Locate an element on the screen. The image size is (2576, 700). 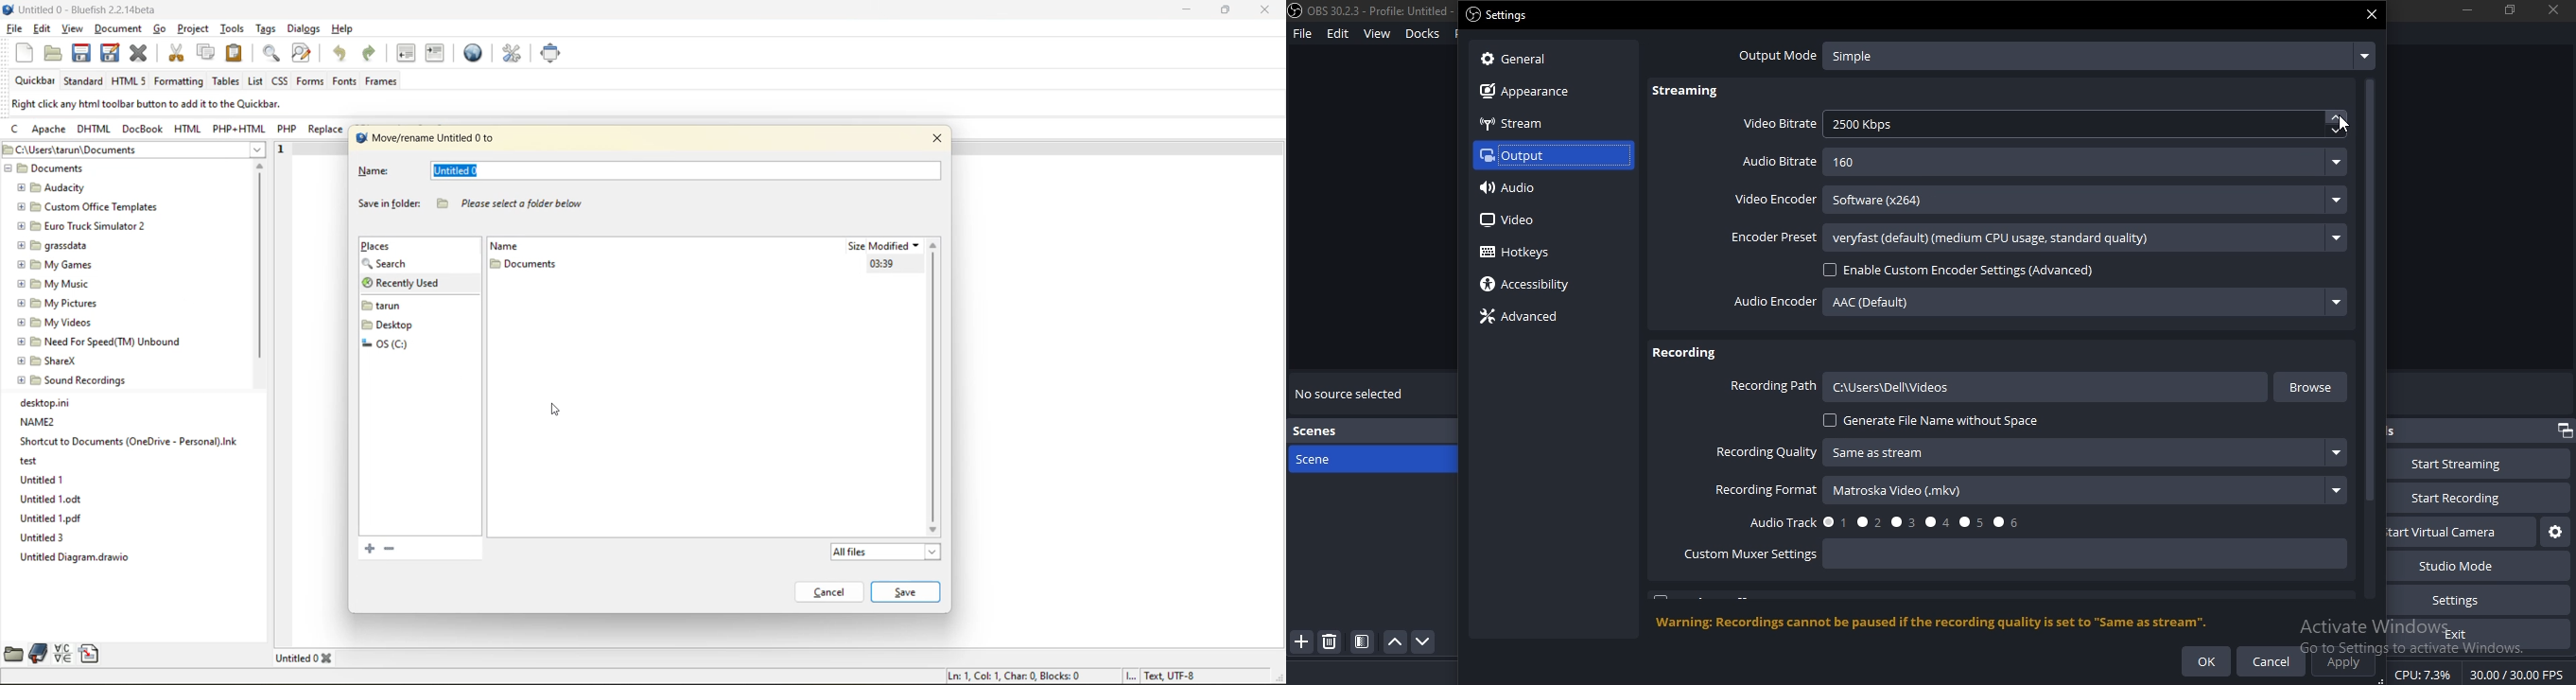
Untitled Diagram.drawio is located at coordinates (78, 557).